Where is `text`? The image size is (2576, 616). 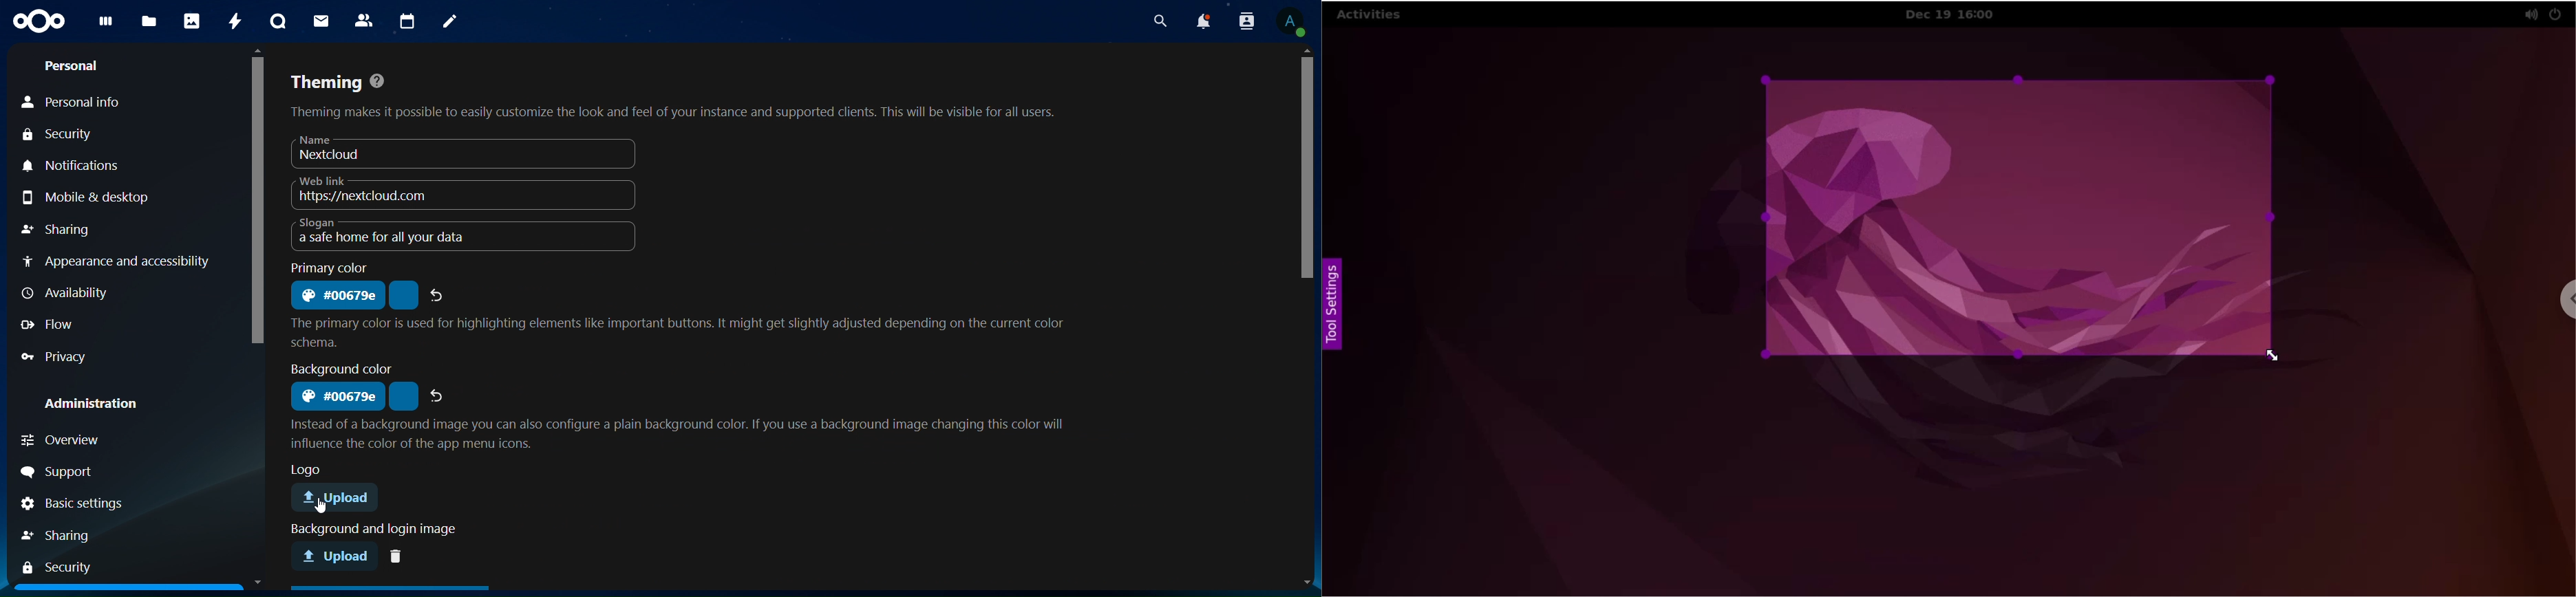
text is located at coordinates (679, 332).